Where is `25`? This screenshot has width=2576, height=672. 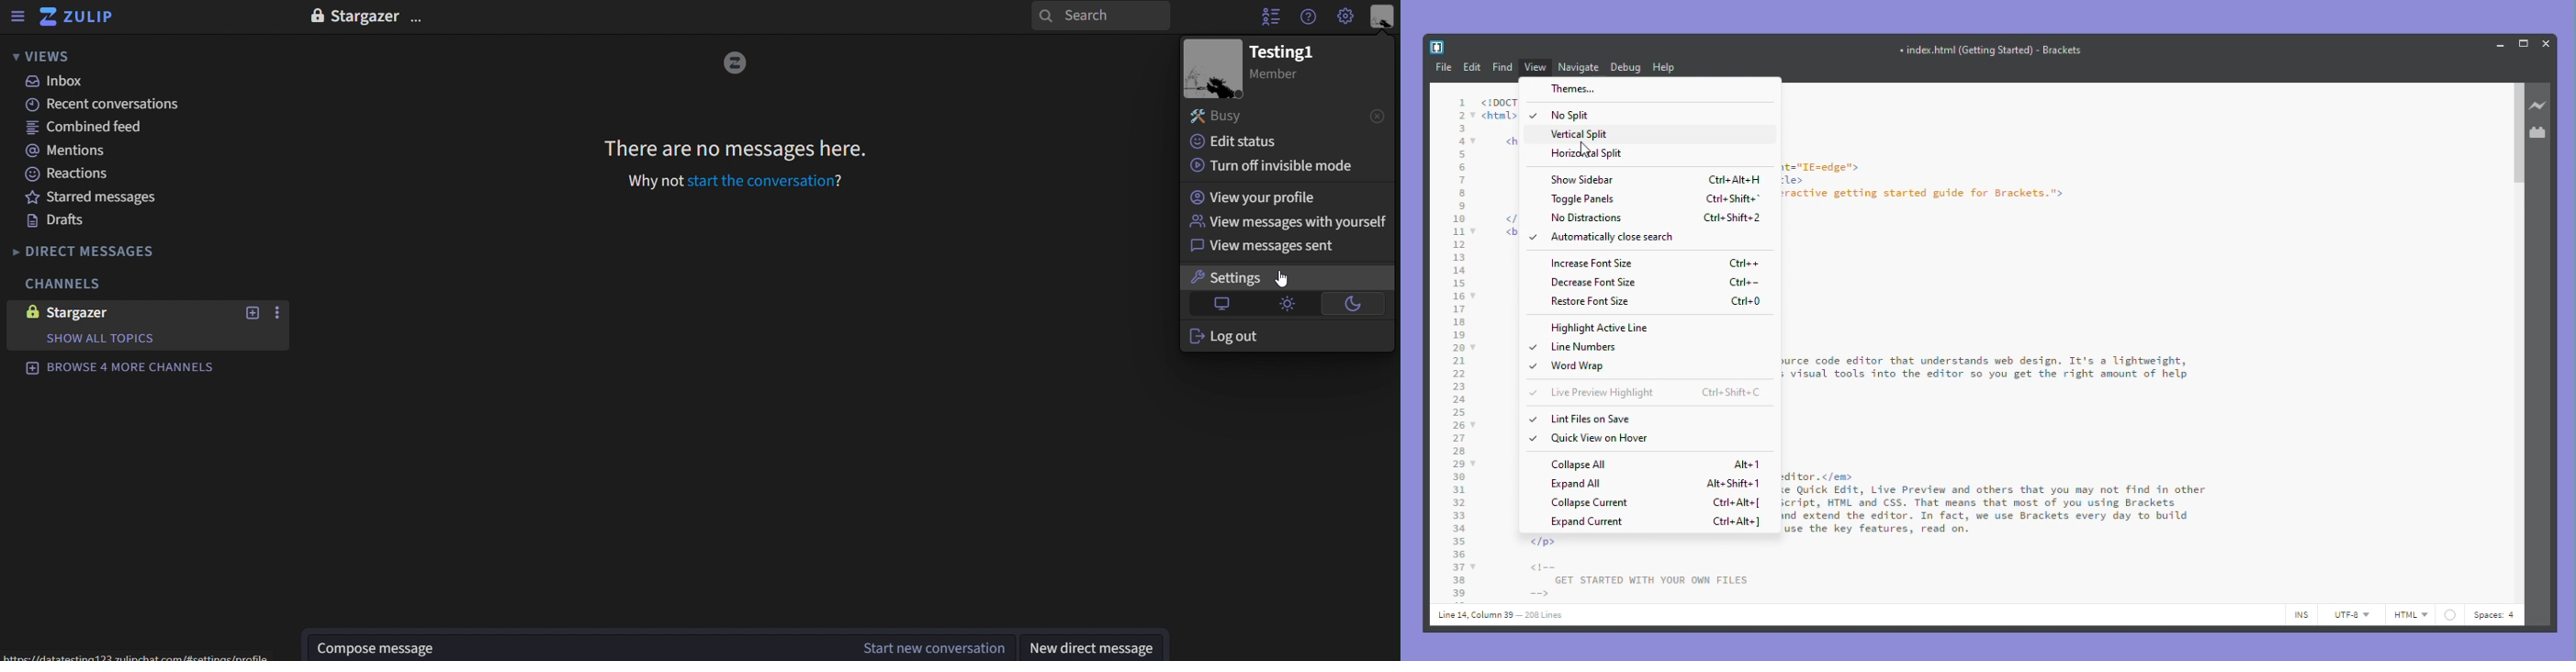 25 is located at coordinates (1458, 412).